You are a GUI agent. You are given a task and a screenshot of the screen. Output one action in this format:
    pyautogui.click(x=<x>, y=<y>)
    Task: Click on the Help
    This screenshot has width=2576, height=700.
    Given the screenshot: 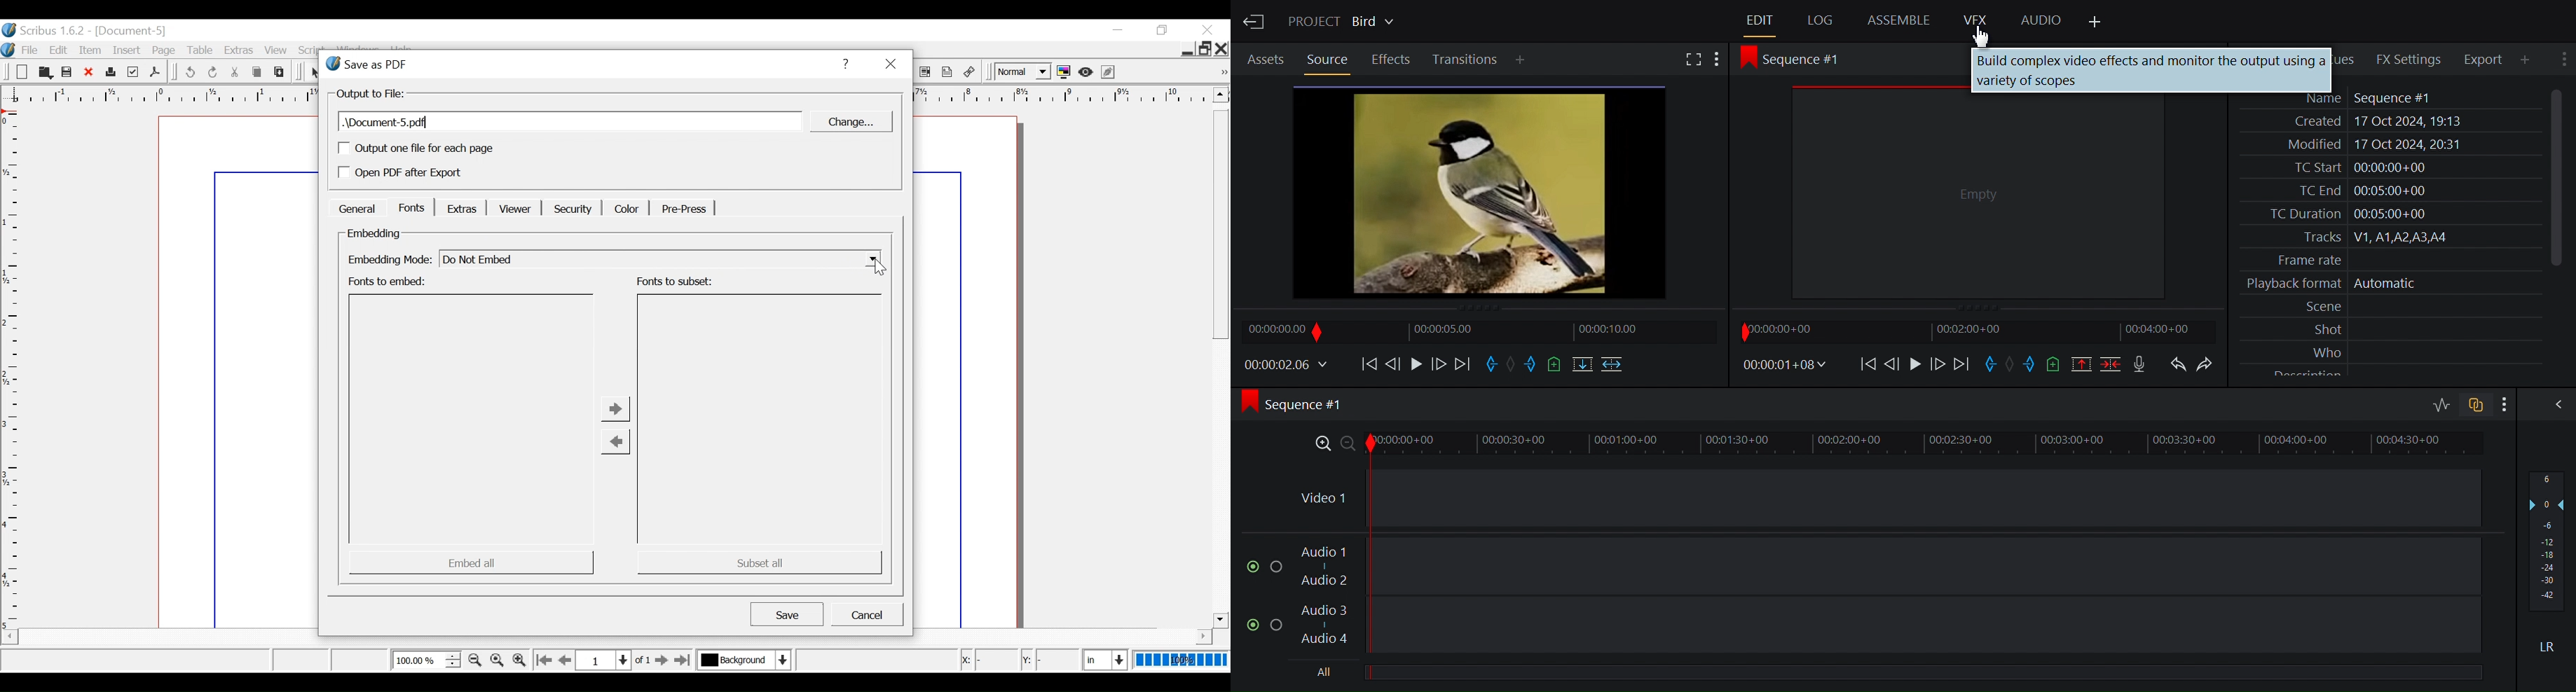 What is the action you would take?
    pyautogui.click(x=844, y=63)
    